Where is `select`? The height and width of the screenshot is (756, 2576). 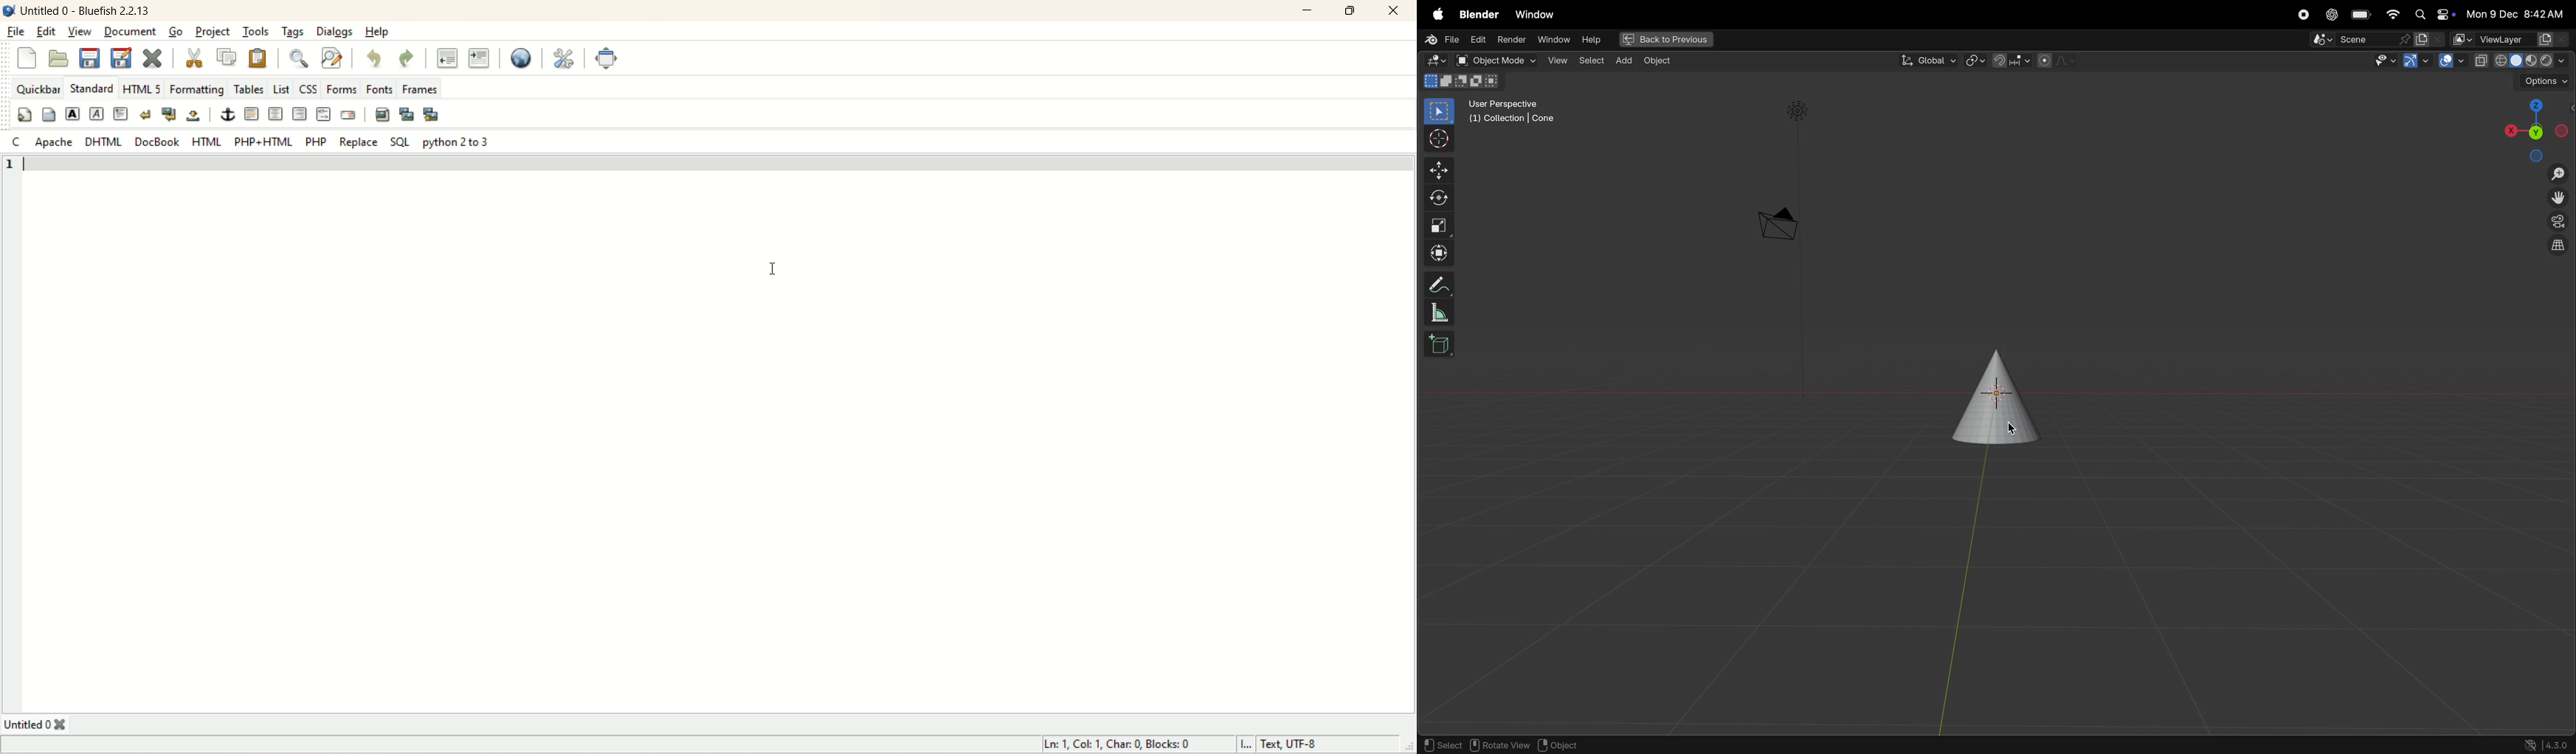
select is located at coordinates (1591, 62).